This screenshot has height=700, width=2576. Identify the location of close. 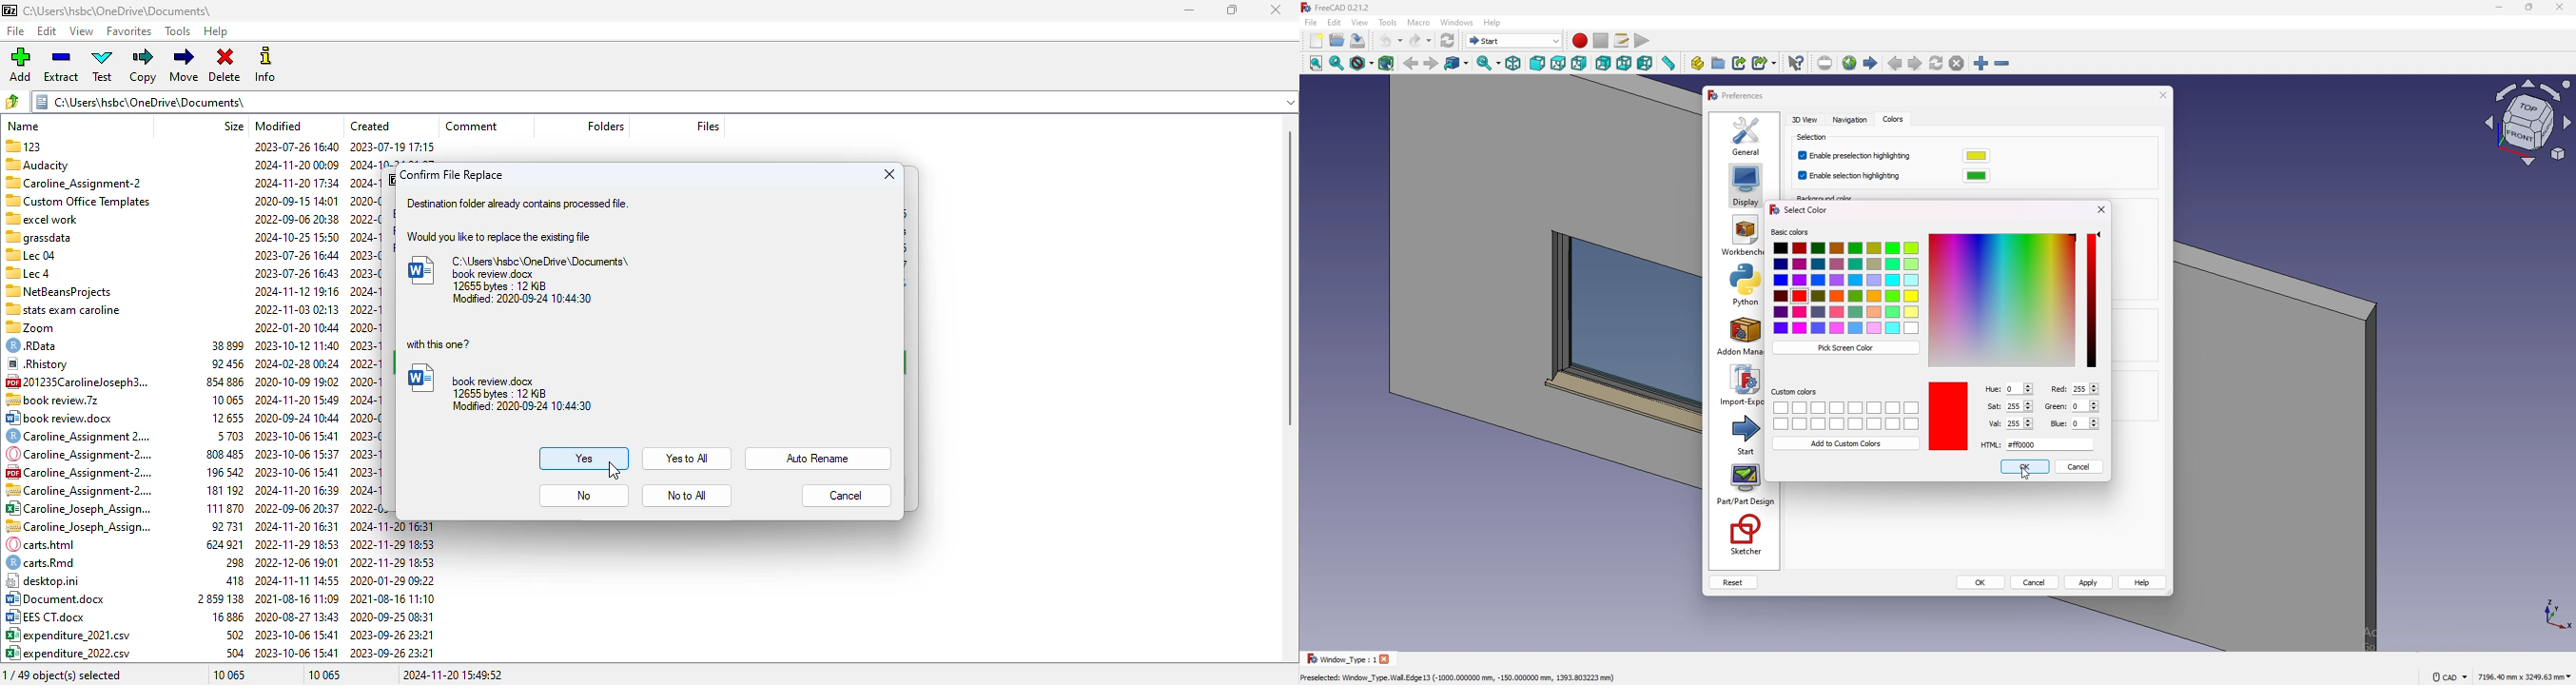
(2560, 7).